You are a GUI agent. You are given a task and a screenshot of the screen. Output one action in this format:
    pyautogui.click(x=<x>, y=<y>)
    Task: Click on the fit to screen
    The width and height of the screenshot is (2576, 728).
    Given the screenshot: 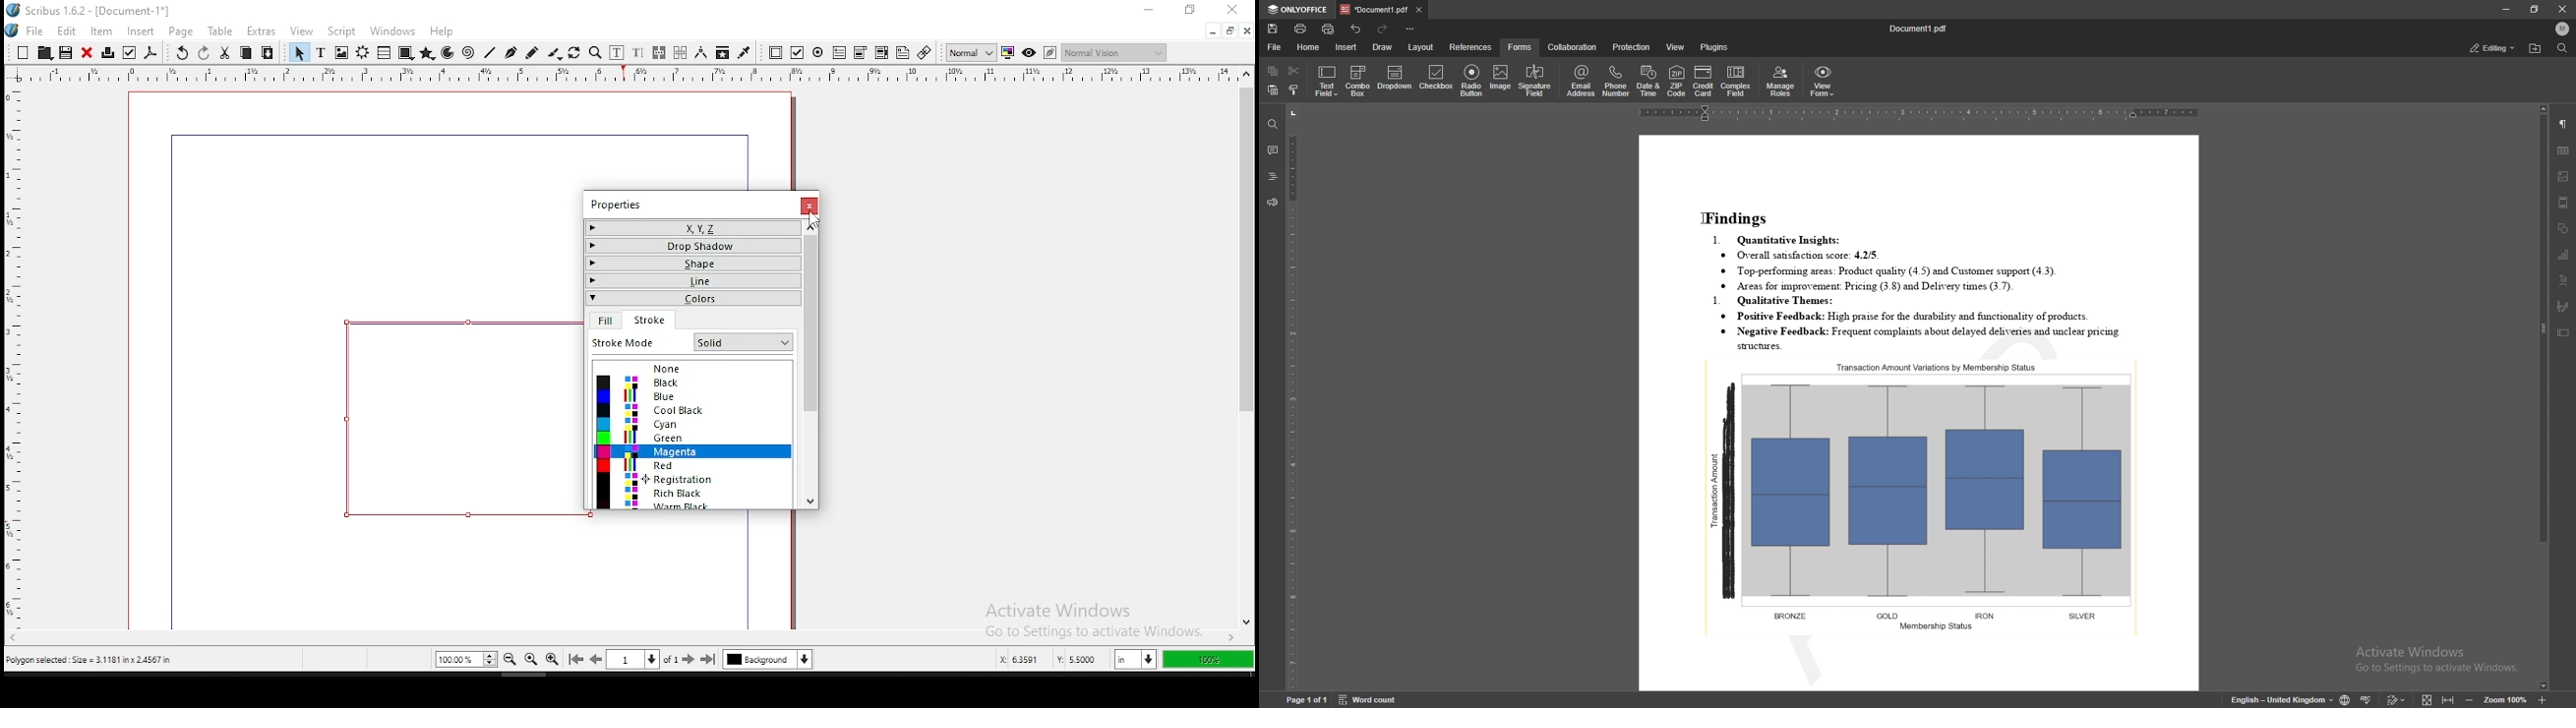 What is the action you would take?
    pyautogui.click(x=2427, y=698)
    